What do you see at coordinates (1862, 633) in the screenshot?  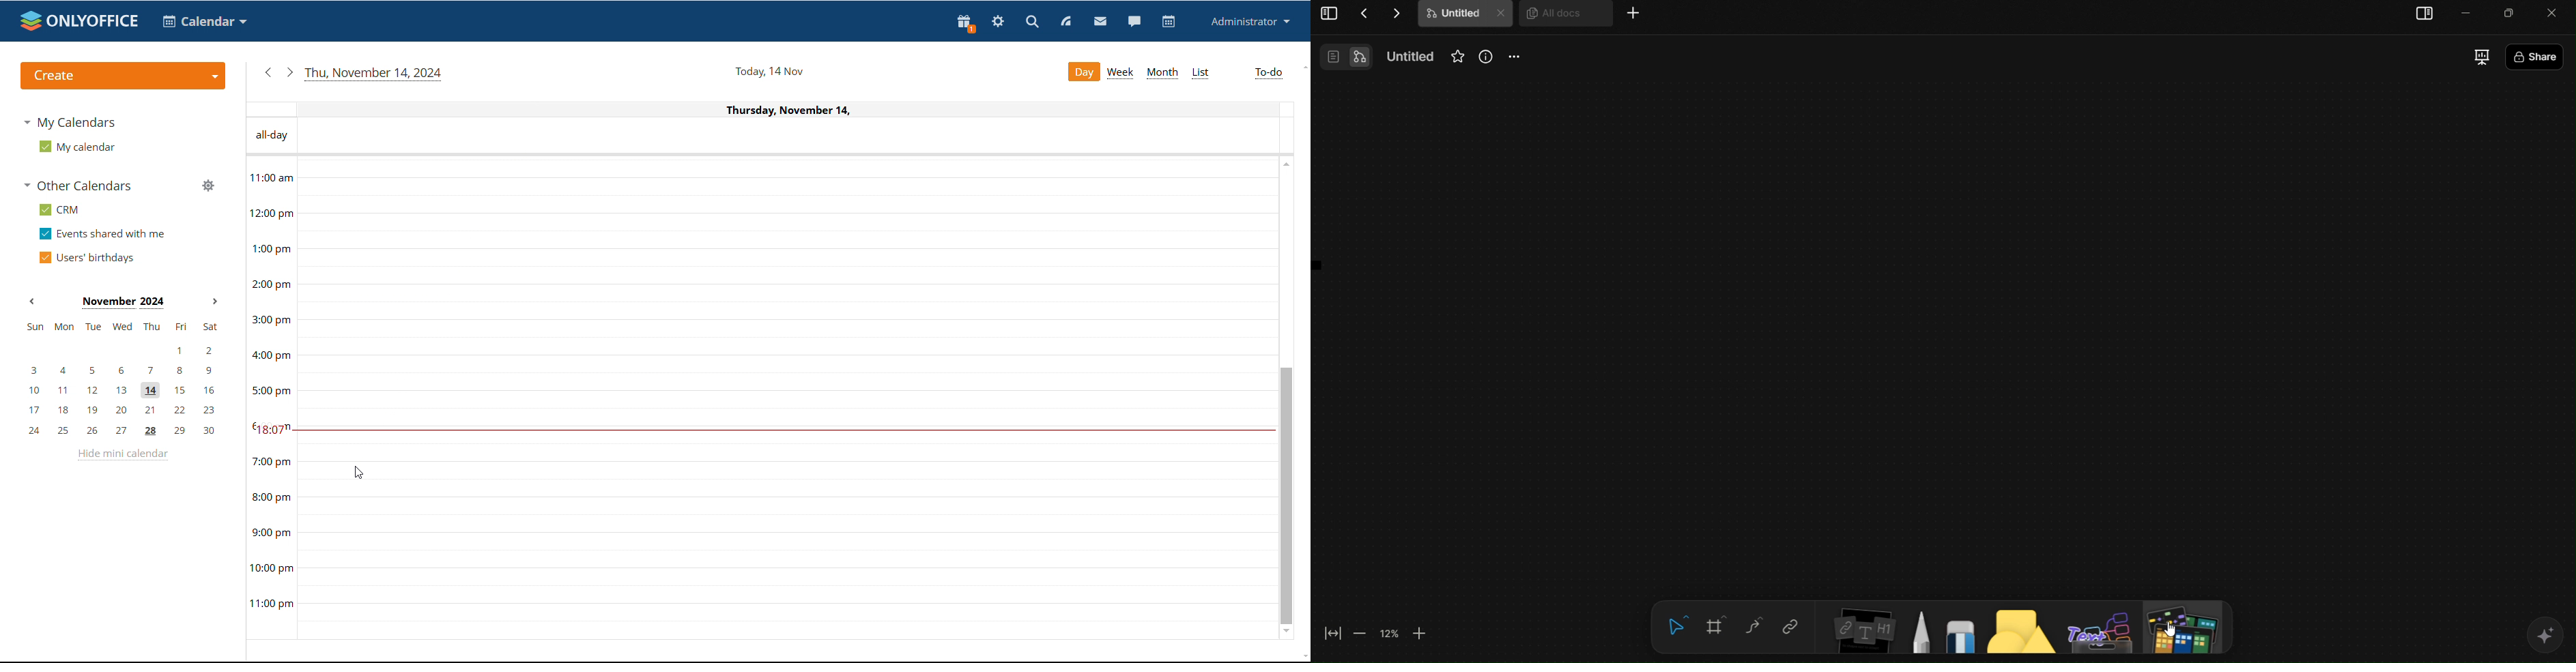 I see `Insert Elements Tool` at bounding box center [1862, 633].